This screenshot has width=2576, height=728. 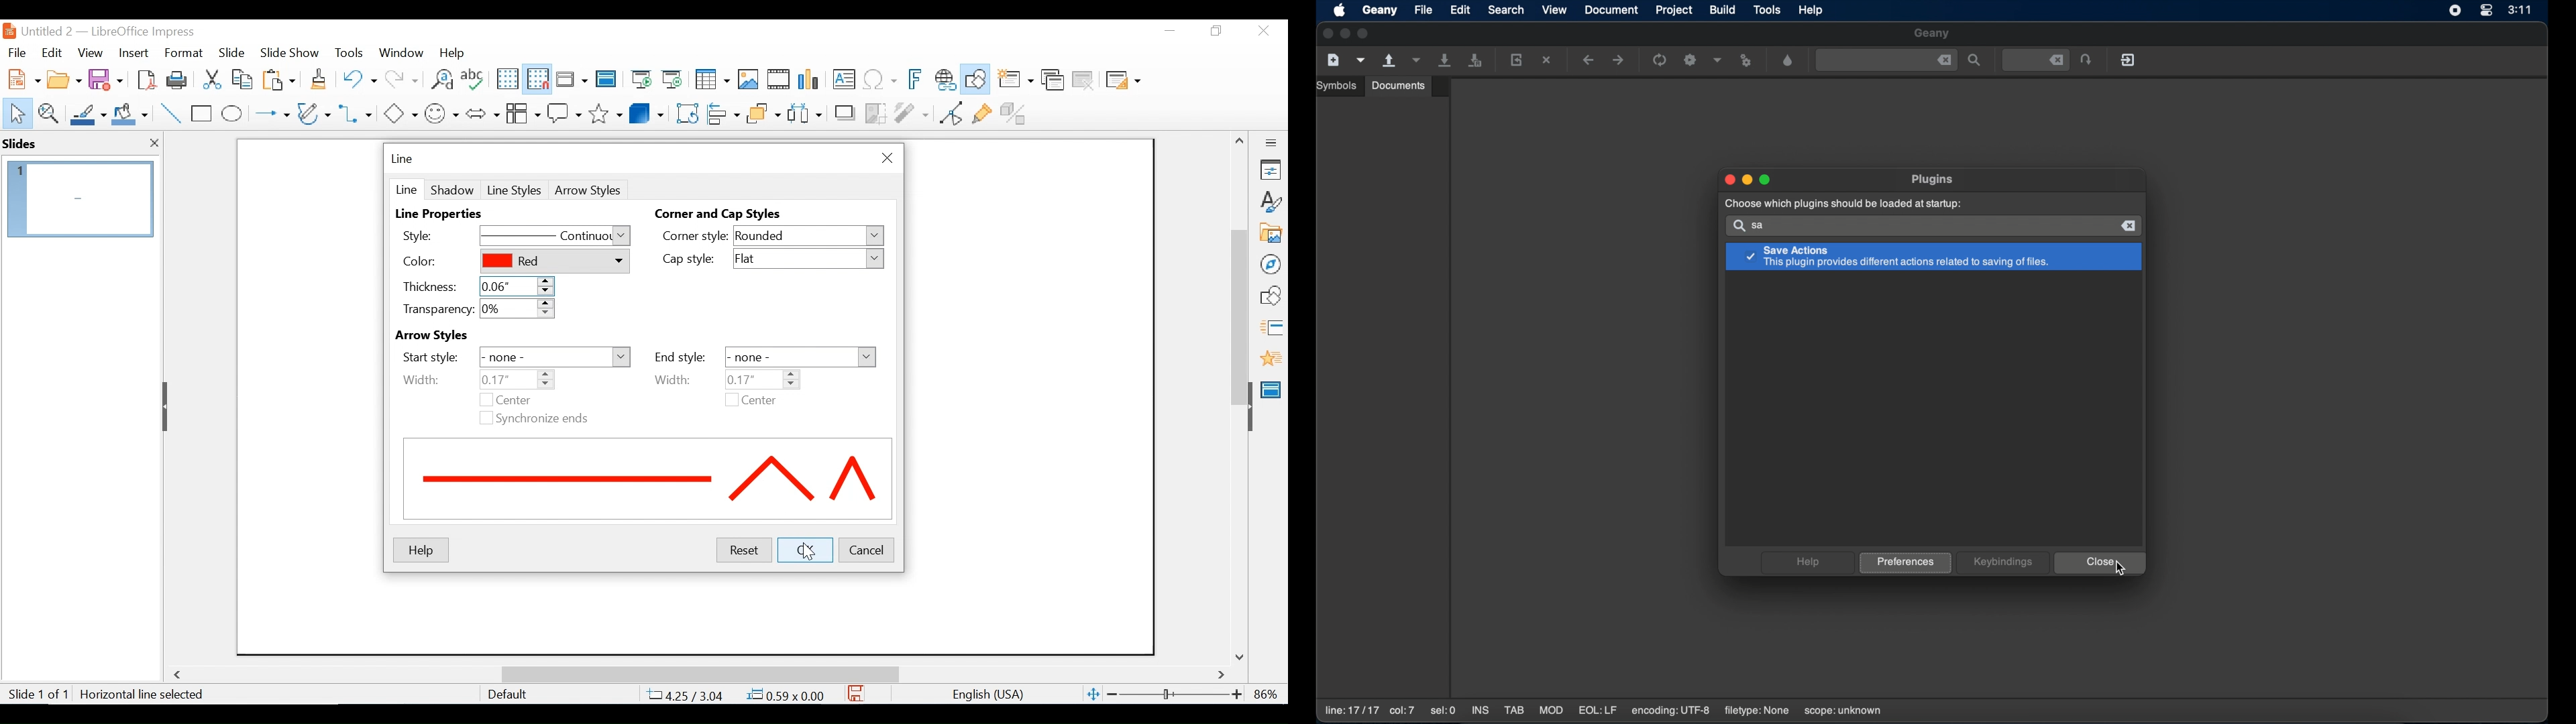 I want to click on 3D Objects, so click(x=647, y=112).